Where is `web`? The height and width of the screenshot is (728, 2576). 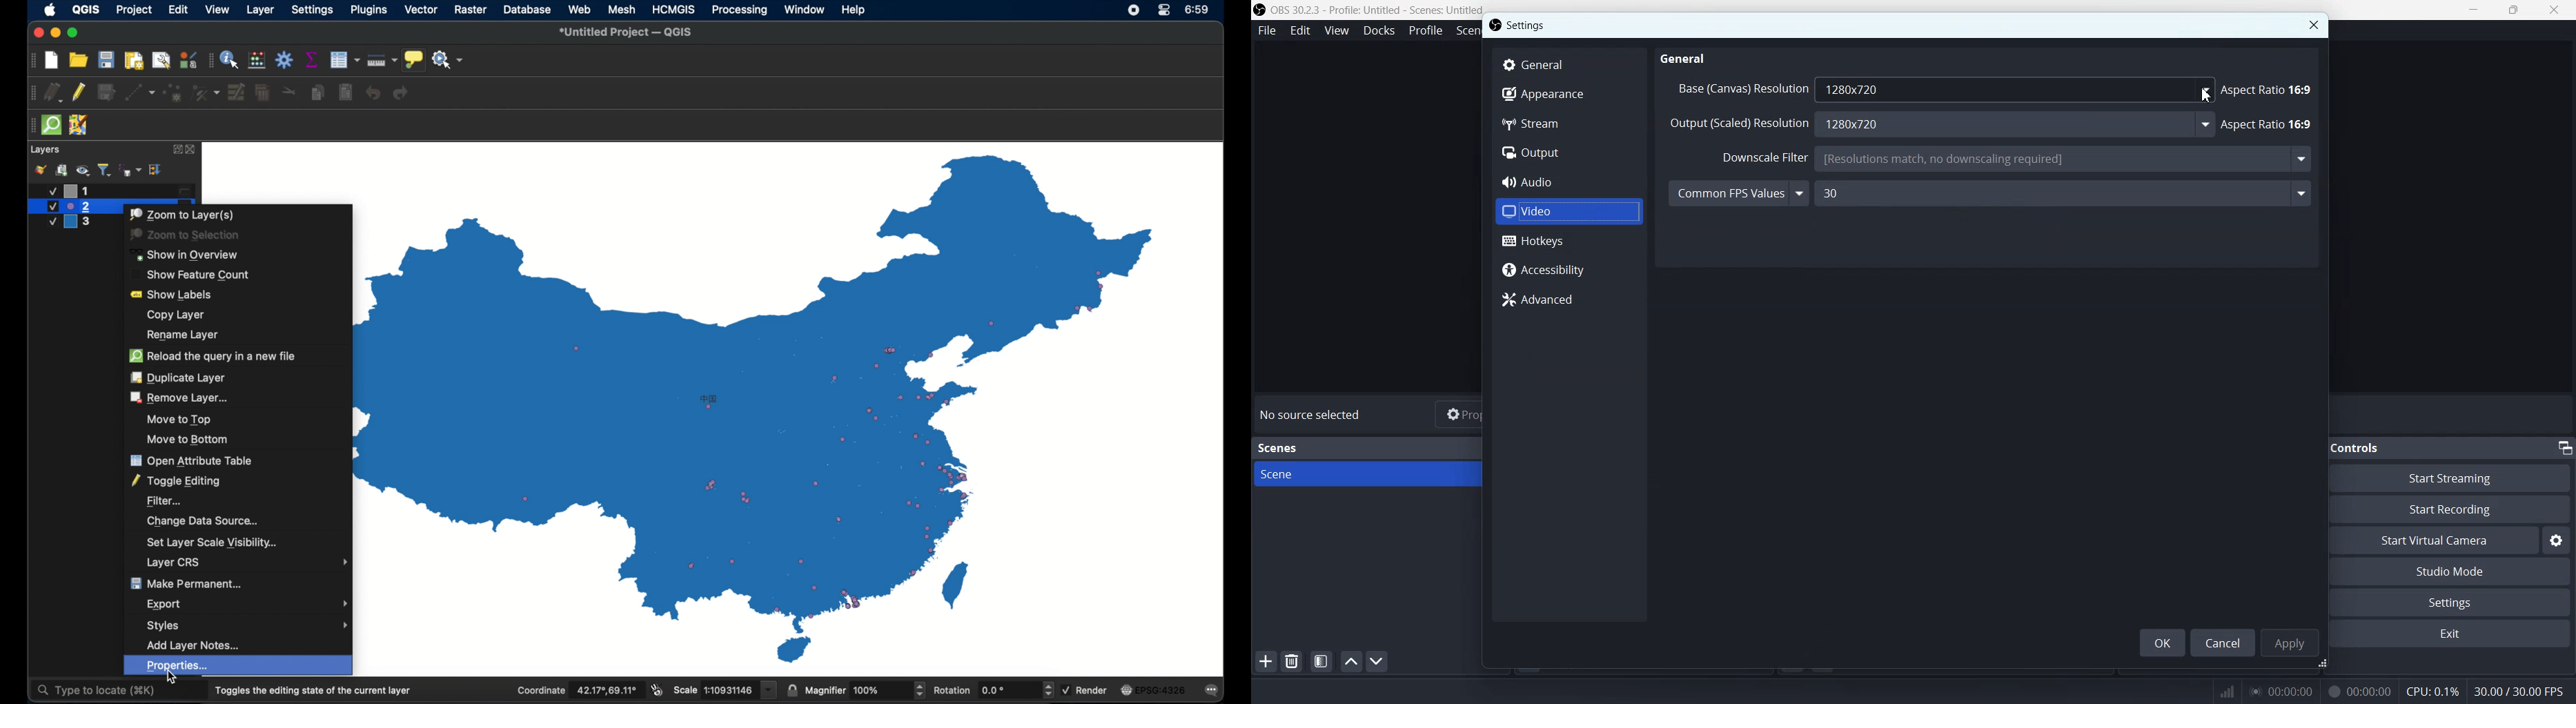 web is located at coordinates (579, 9).